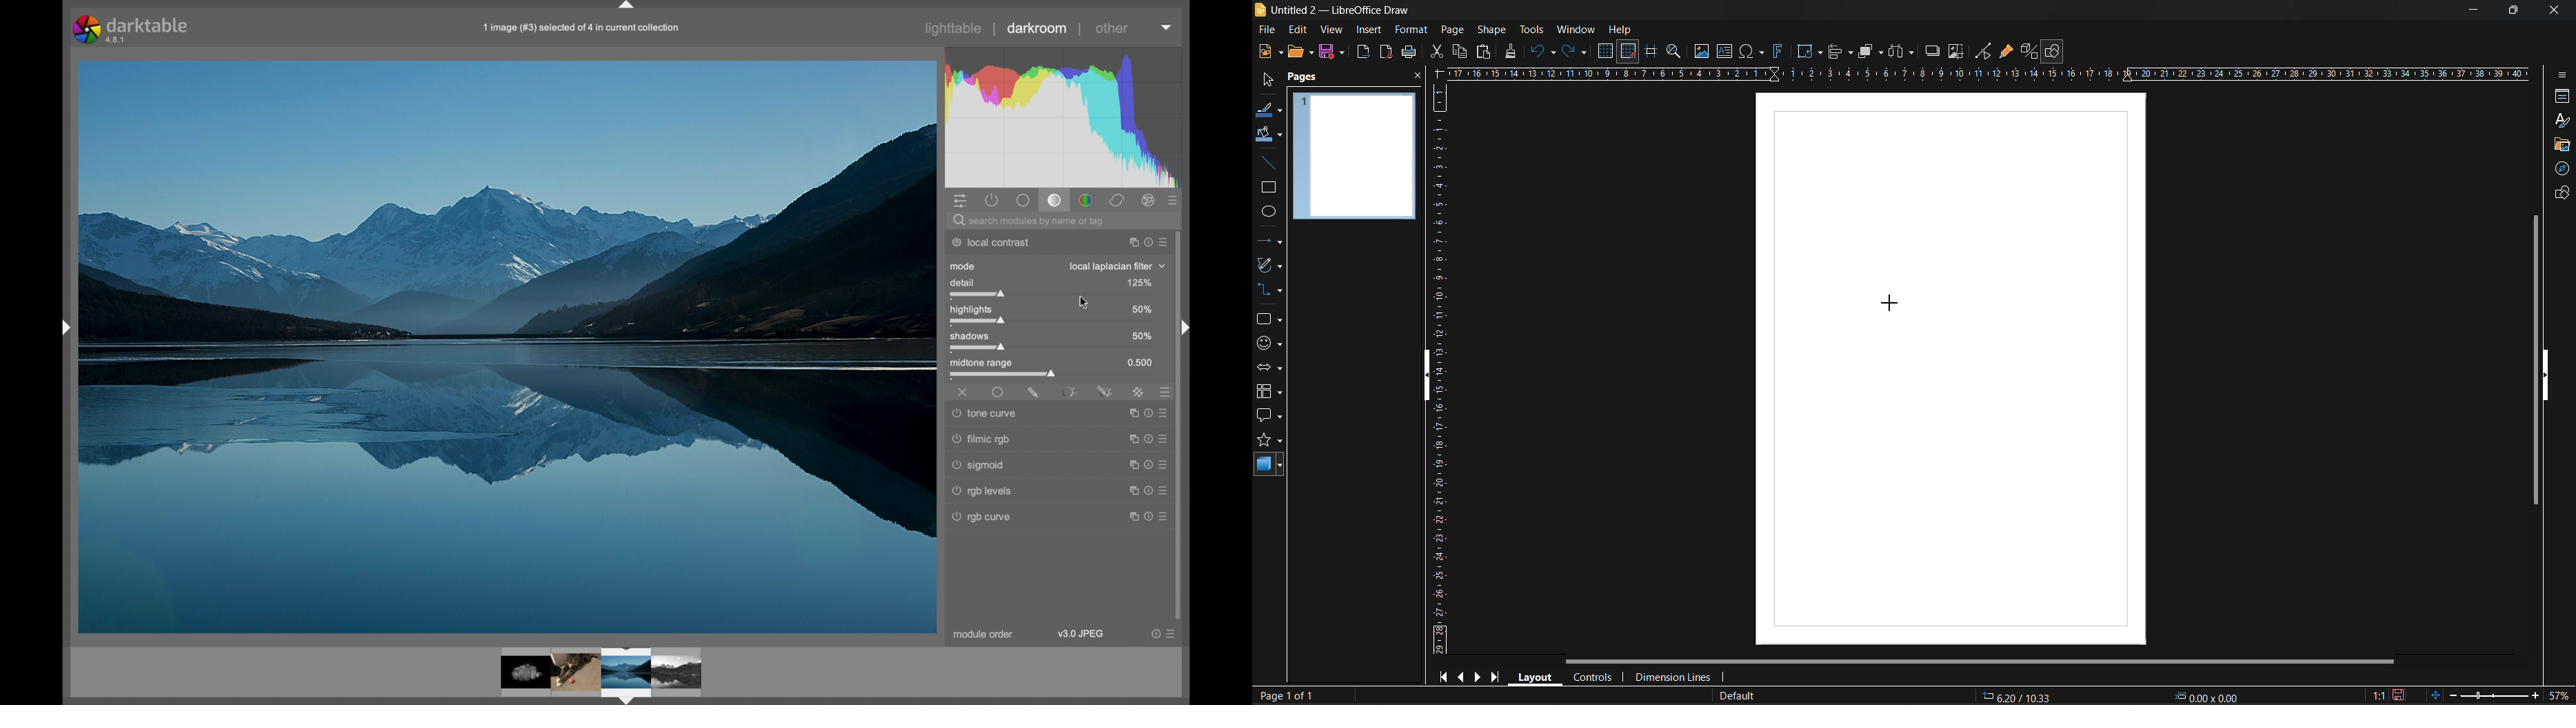  What do you see at coordinates (984, 437) in the screenshot?
I see `filmic rgb` at bounding box center [984, 437].